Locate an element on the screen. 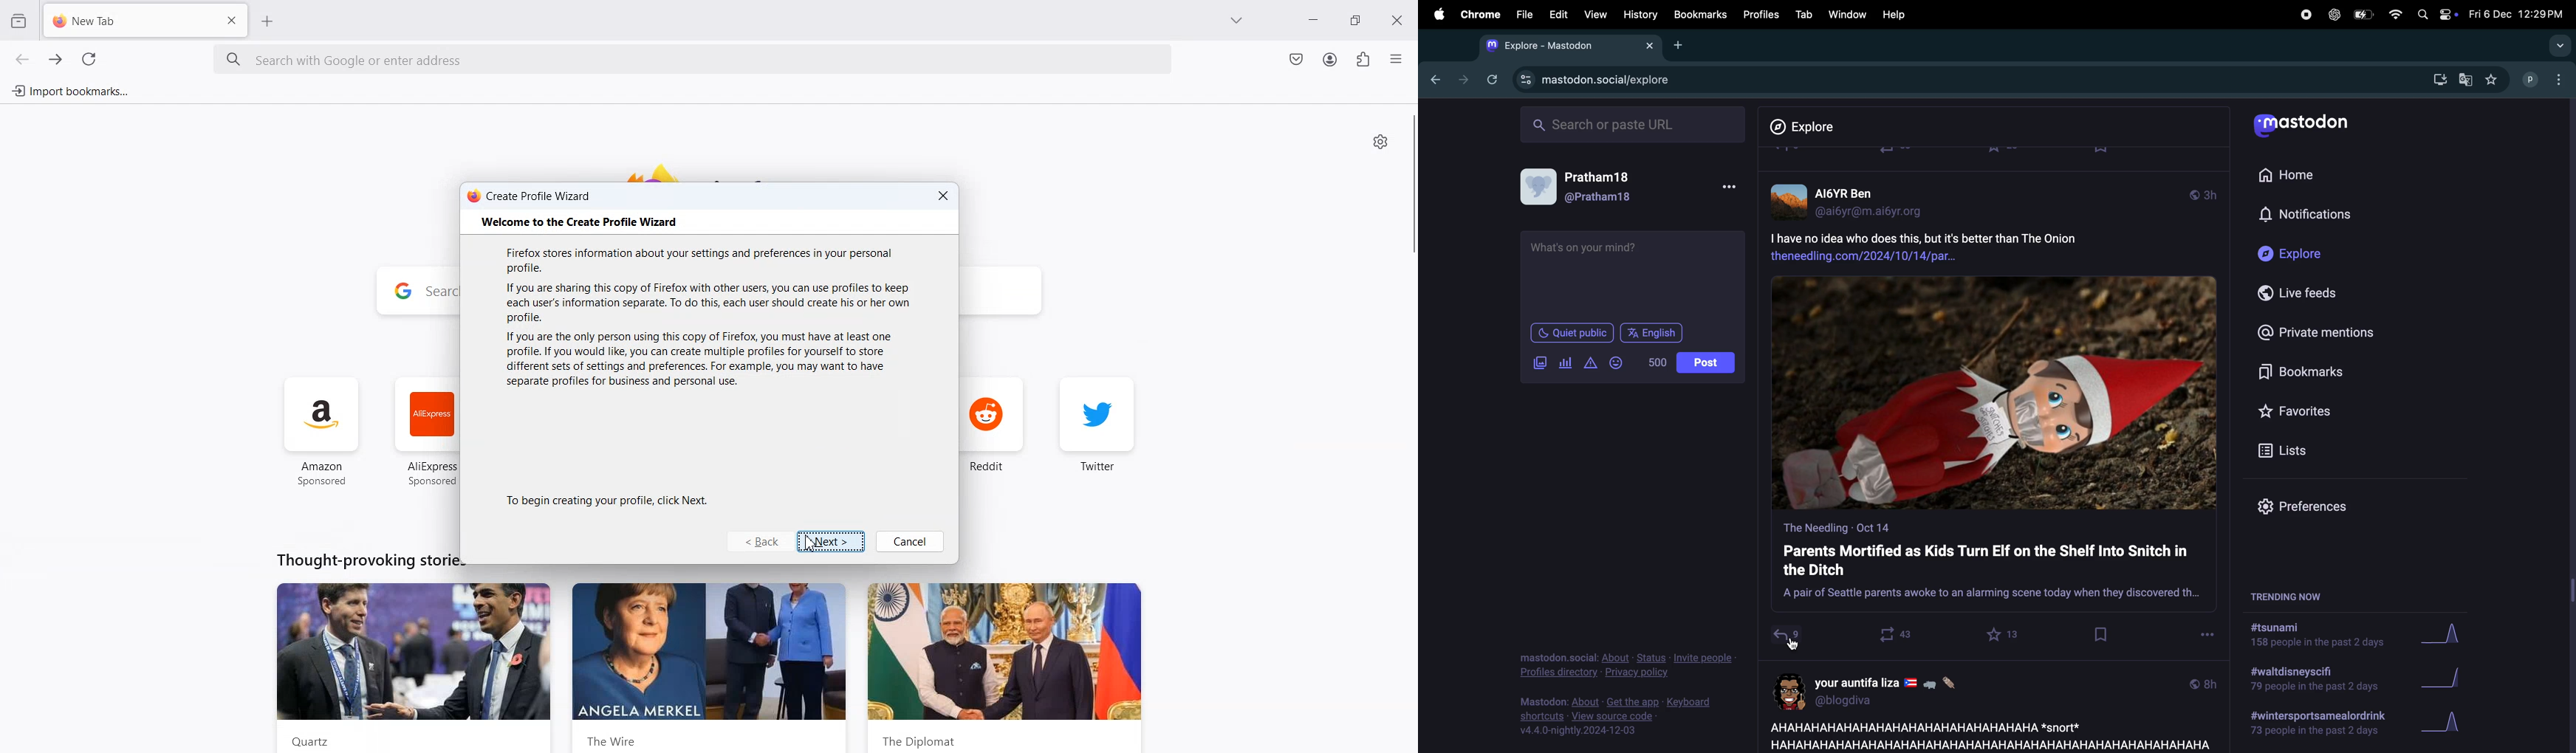 Image resolution: width=2576 pixels, height=756 pixels. record is located at coordinates (2305, 13).